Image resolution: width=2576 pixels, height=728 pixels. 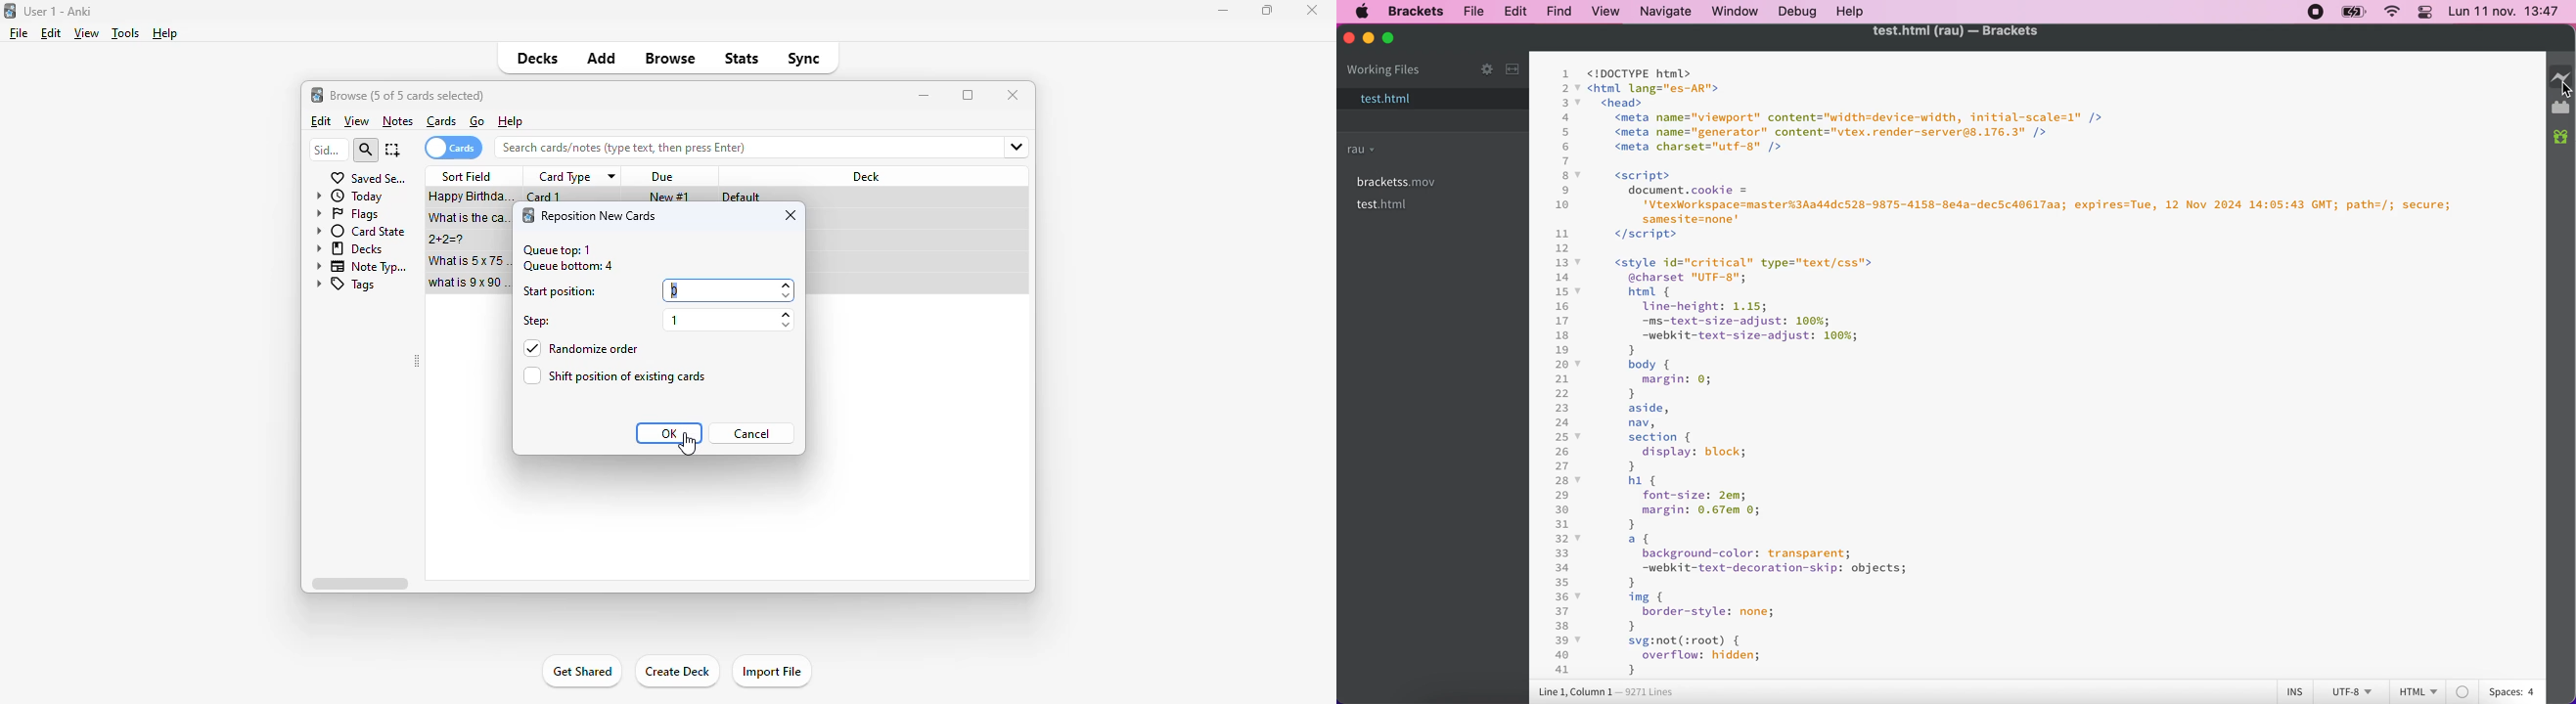 What do you see at coordinates (580, 348) in the screenshot?
I see `randomize order` at bounding box center [580, 348].